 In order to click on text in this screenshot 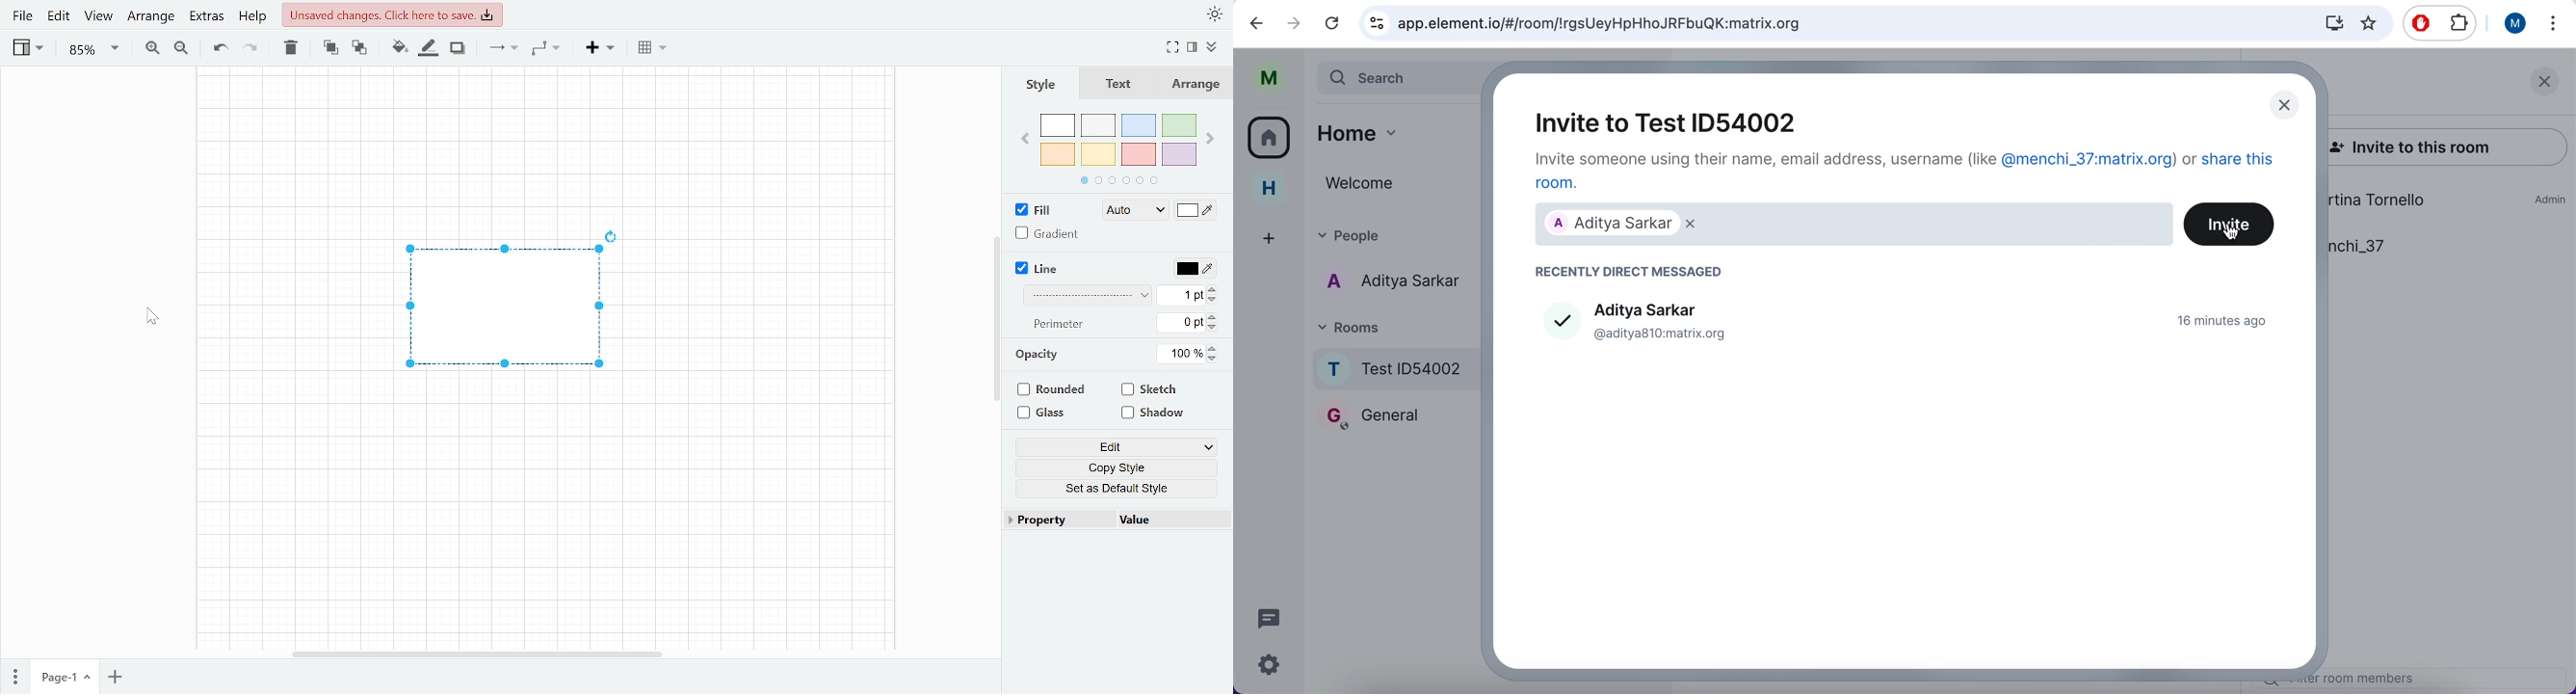, I will do `click(1119, 84)`.